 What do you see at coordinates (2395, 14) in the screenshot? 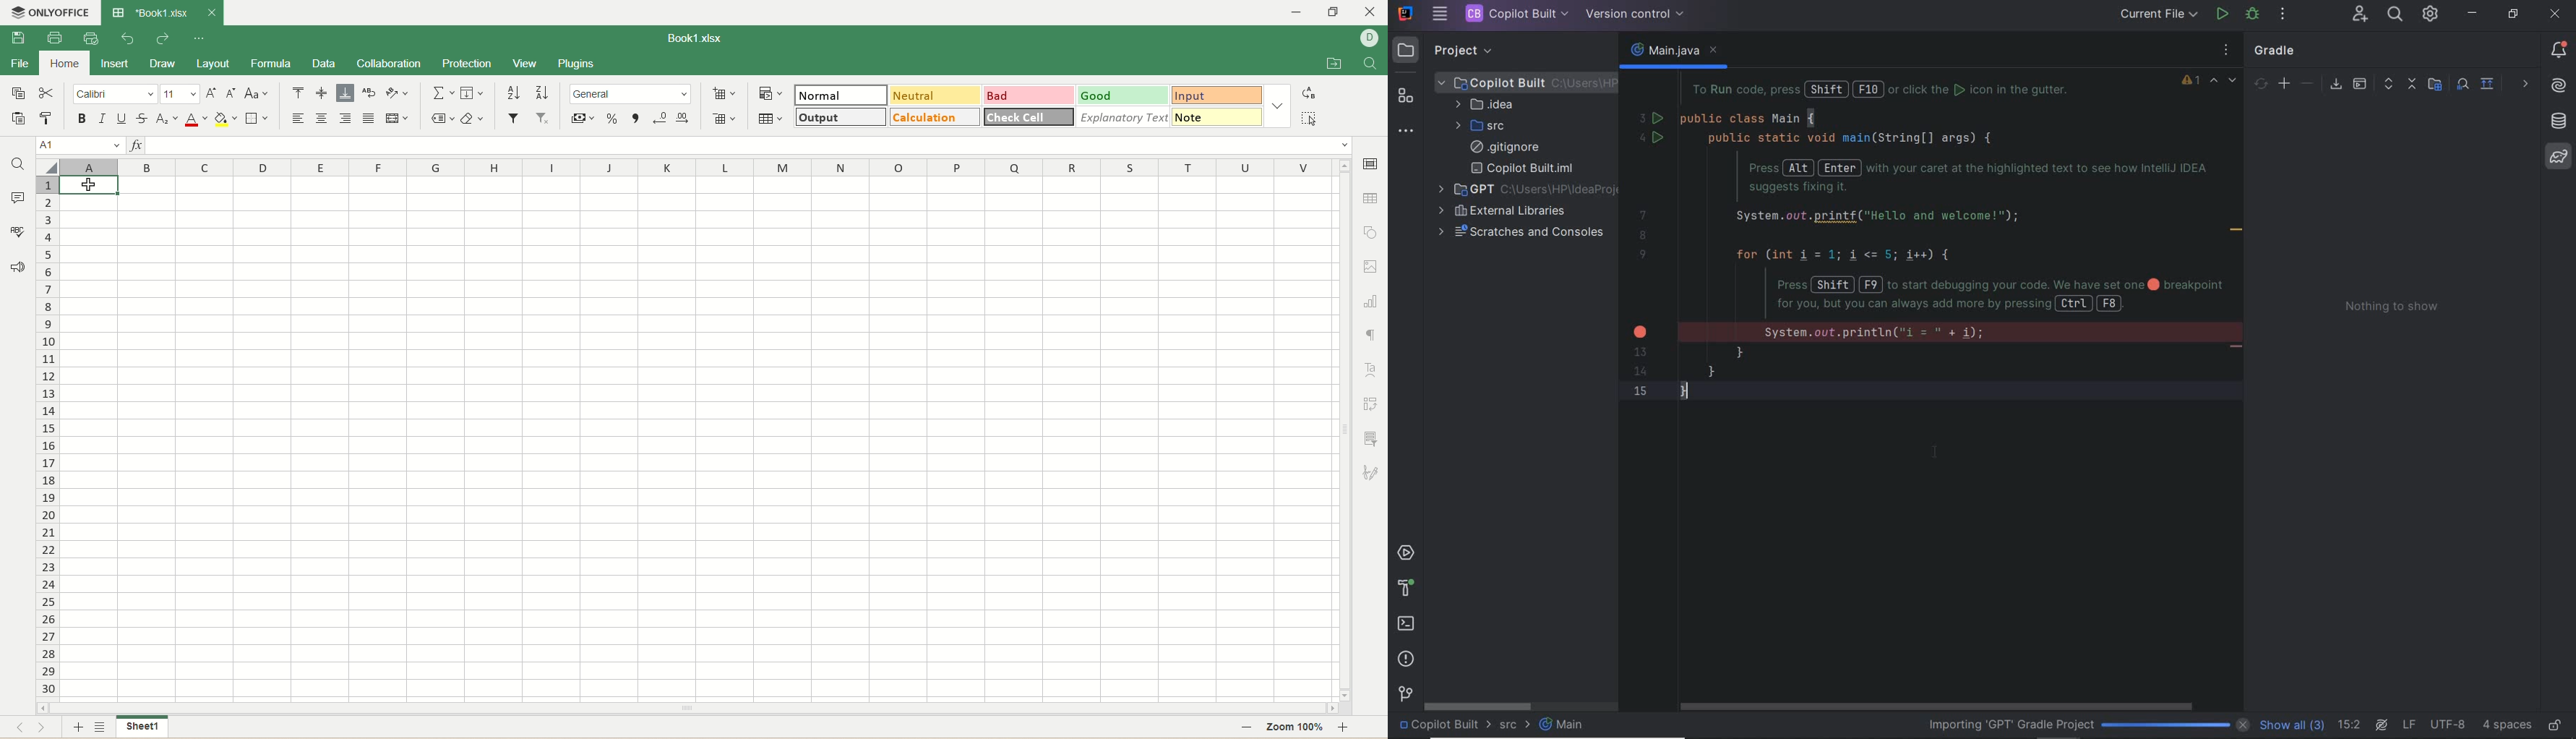
I see `SEARCH EVERYWHERE` at bounding box center [2395, 14].